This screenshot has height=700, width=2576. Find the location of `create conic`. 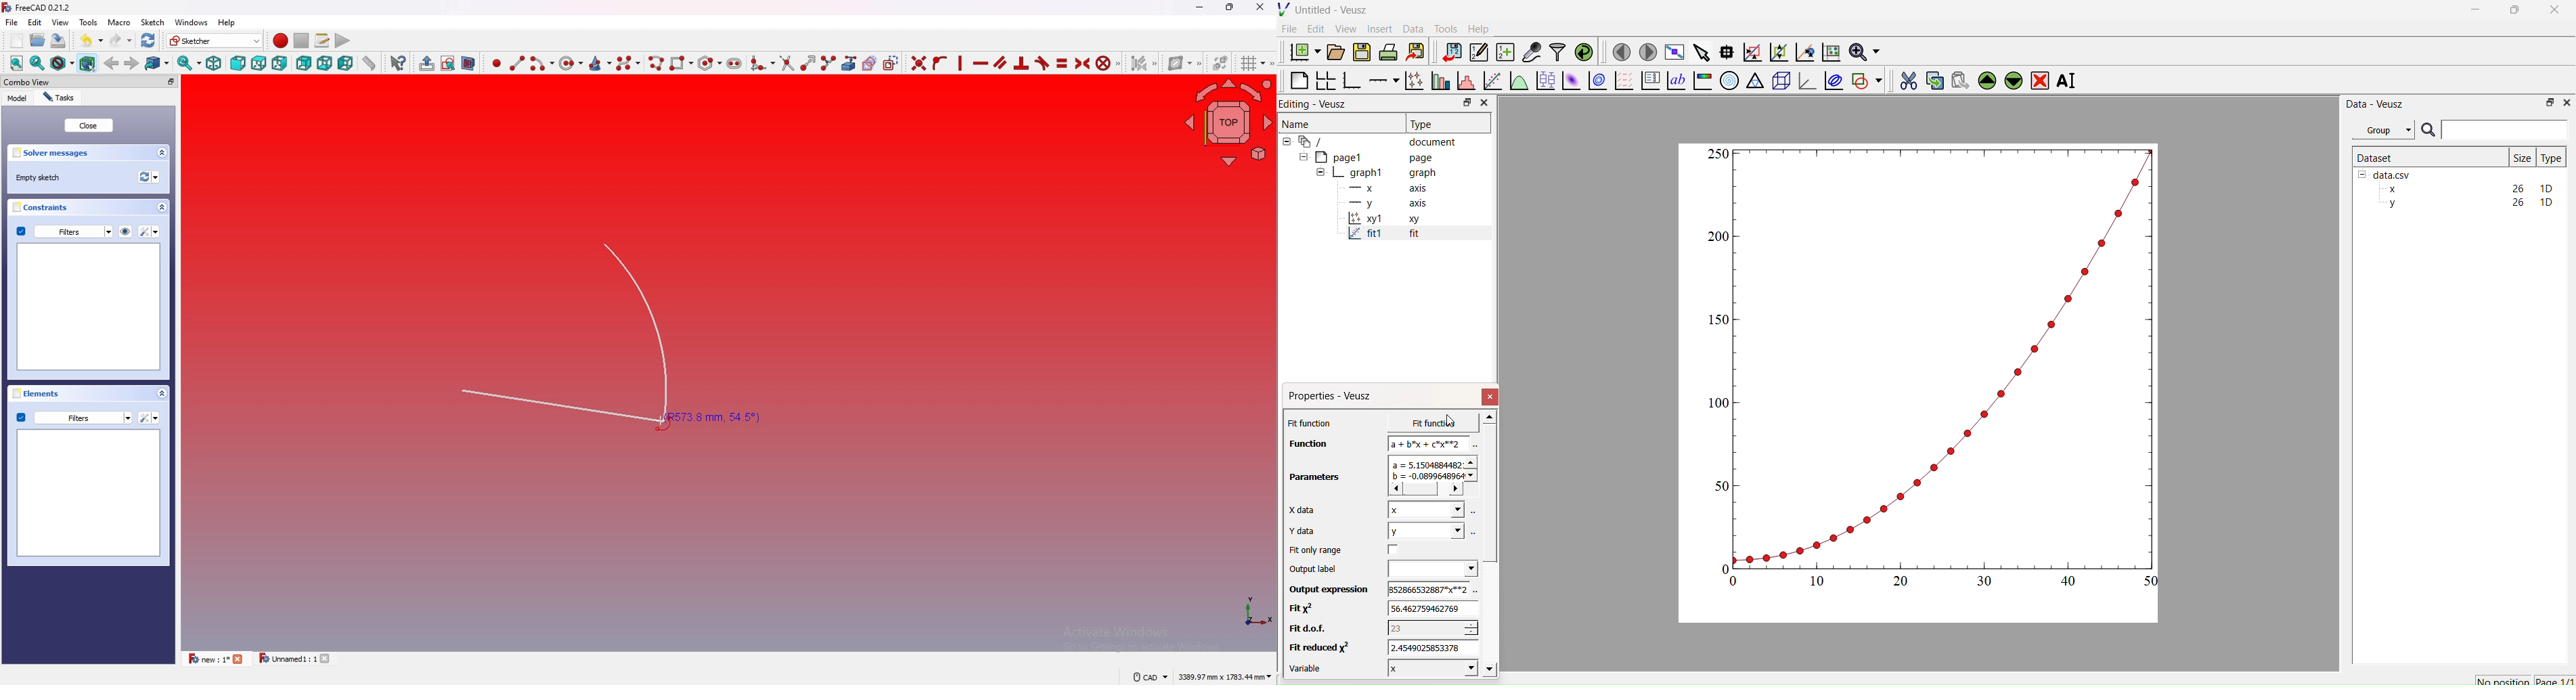

create conic is located at coordinates (599, 63).